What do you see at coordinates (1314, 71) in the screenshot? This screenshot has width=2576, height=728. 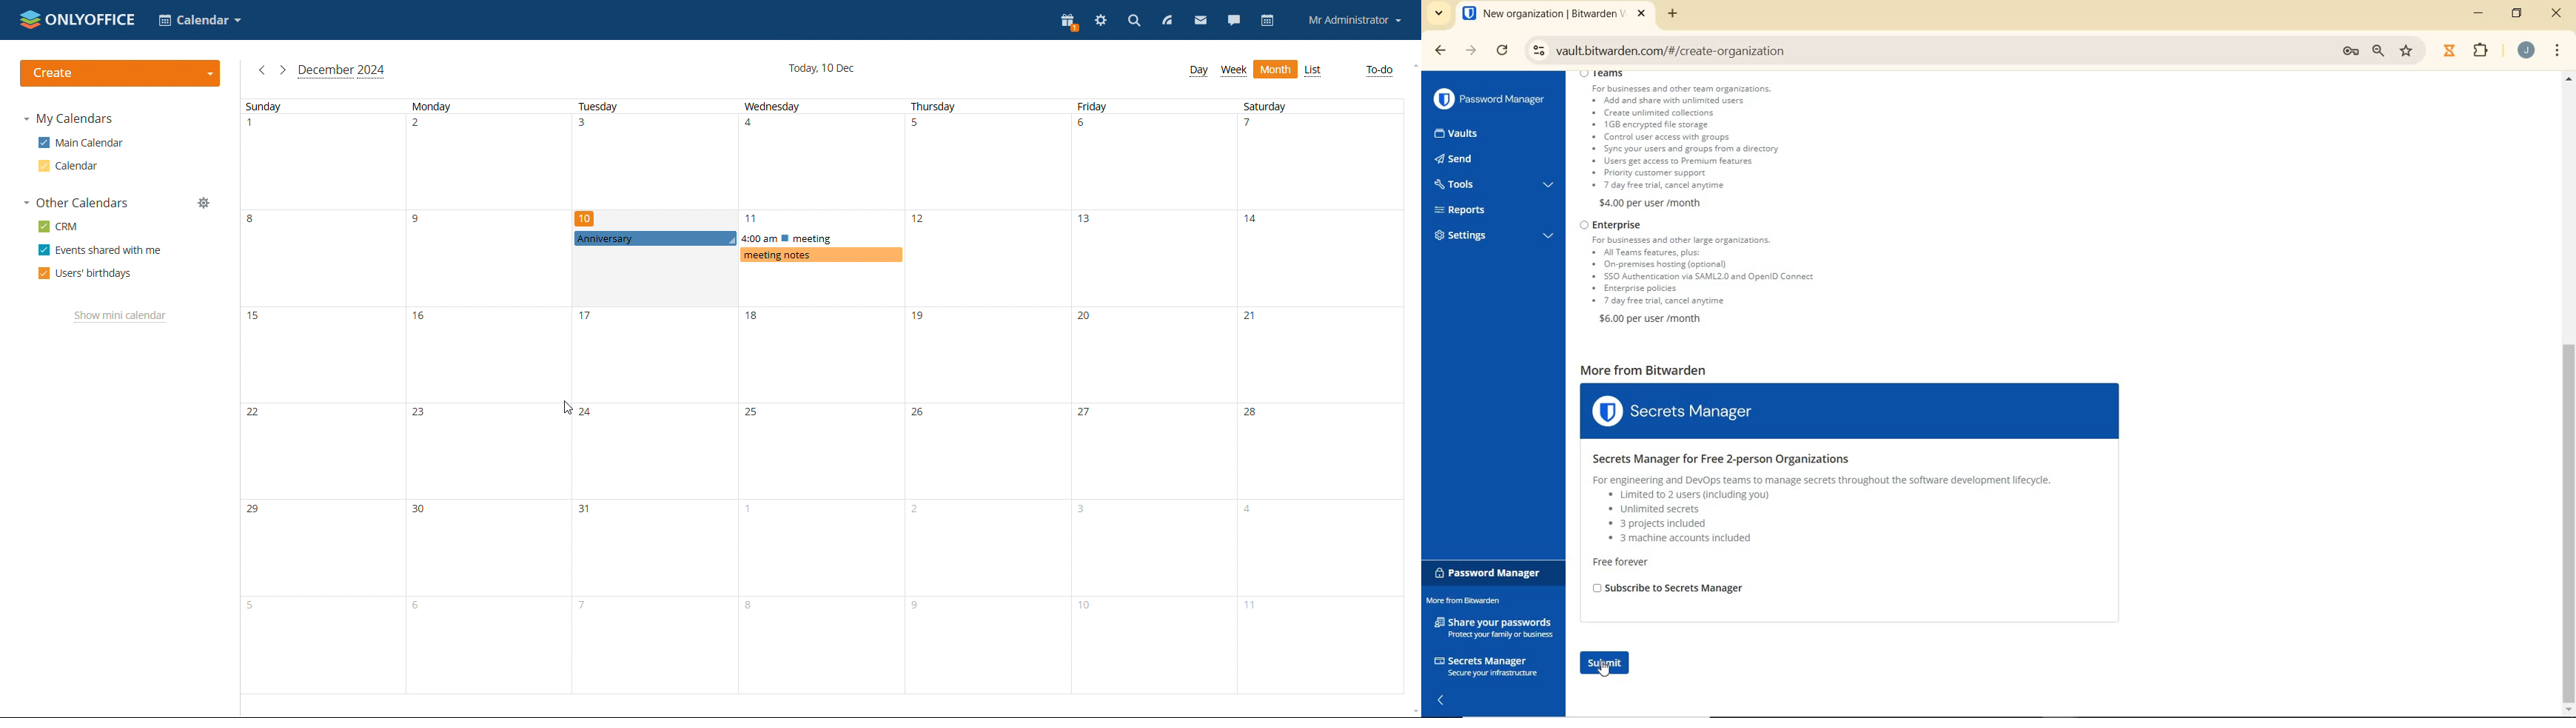 I see `list view` at bounding box center [1314, 71].